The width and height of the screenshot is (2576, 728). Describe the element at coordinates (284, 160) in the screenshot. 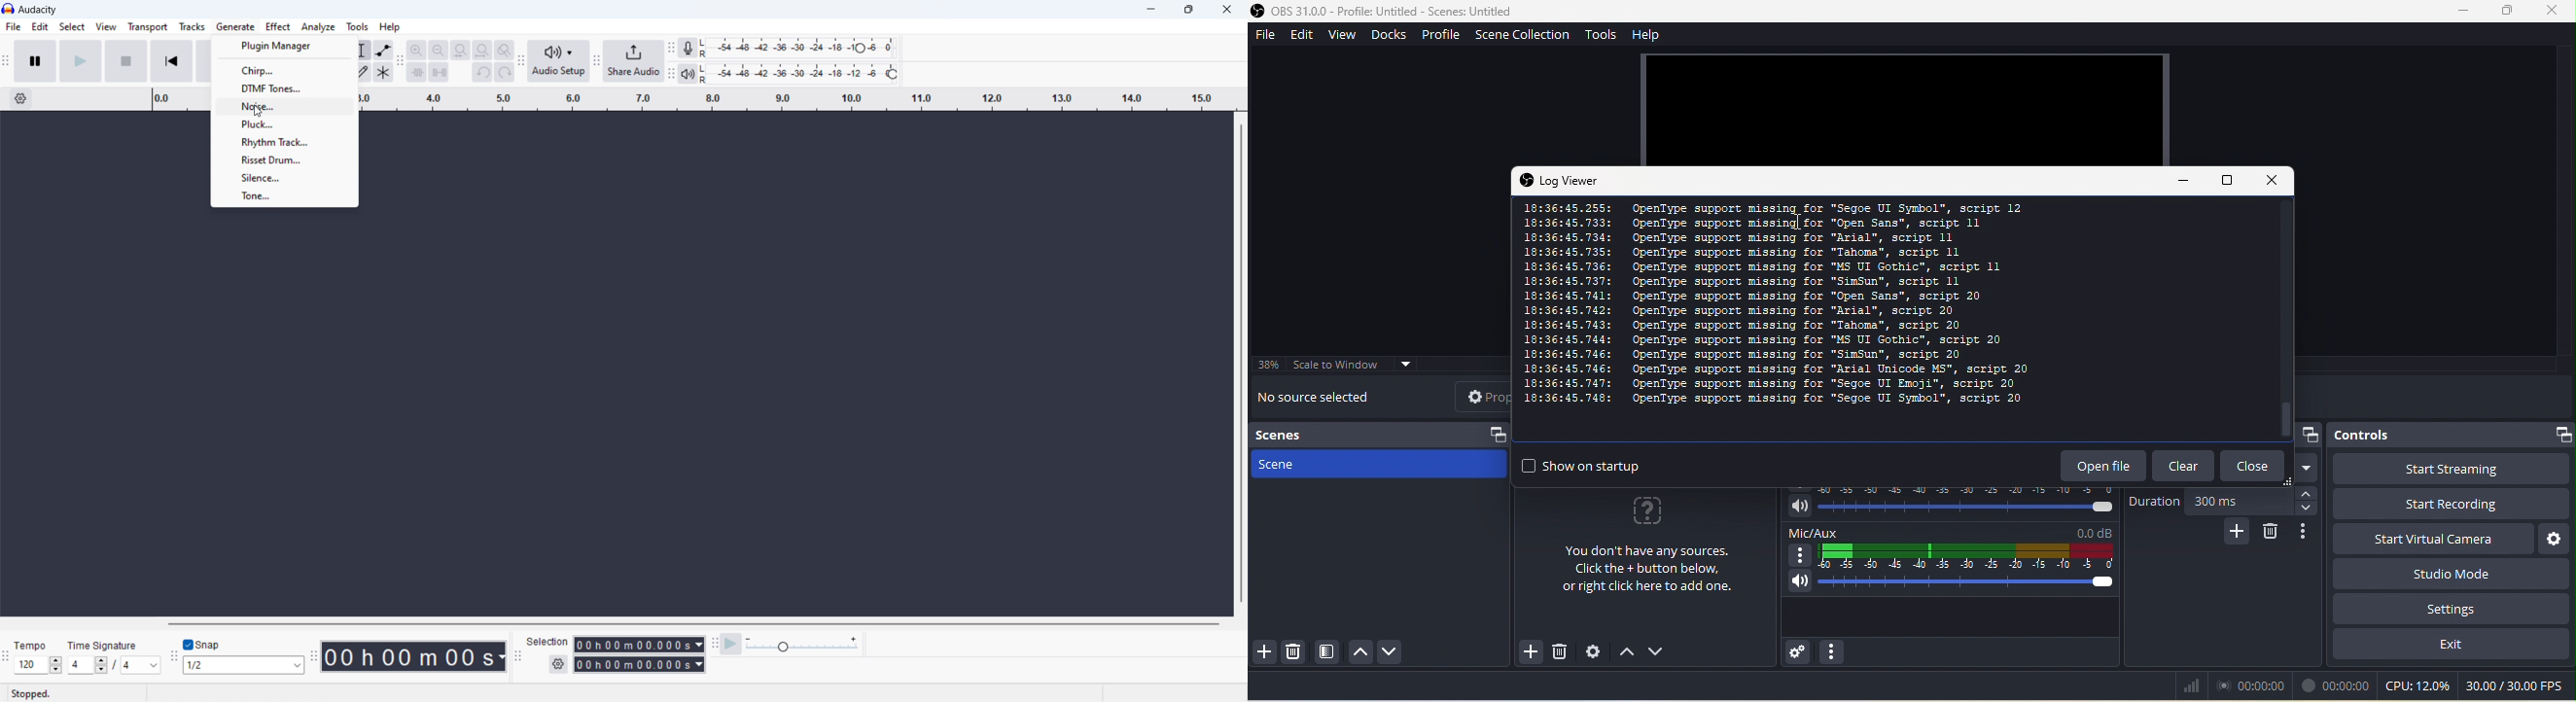

I see `risset drum` at that location.